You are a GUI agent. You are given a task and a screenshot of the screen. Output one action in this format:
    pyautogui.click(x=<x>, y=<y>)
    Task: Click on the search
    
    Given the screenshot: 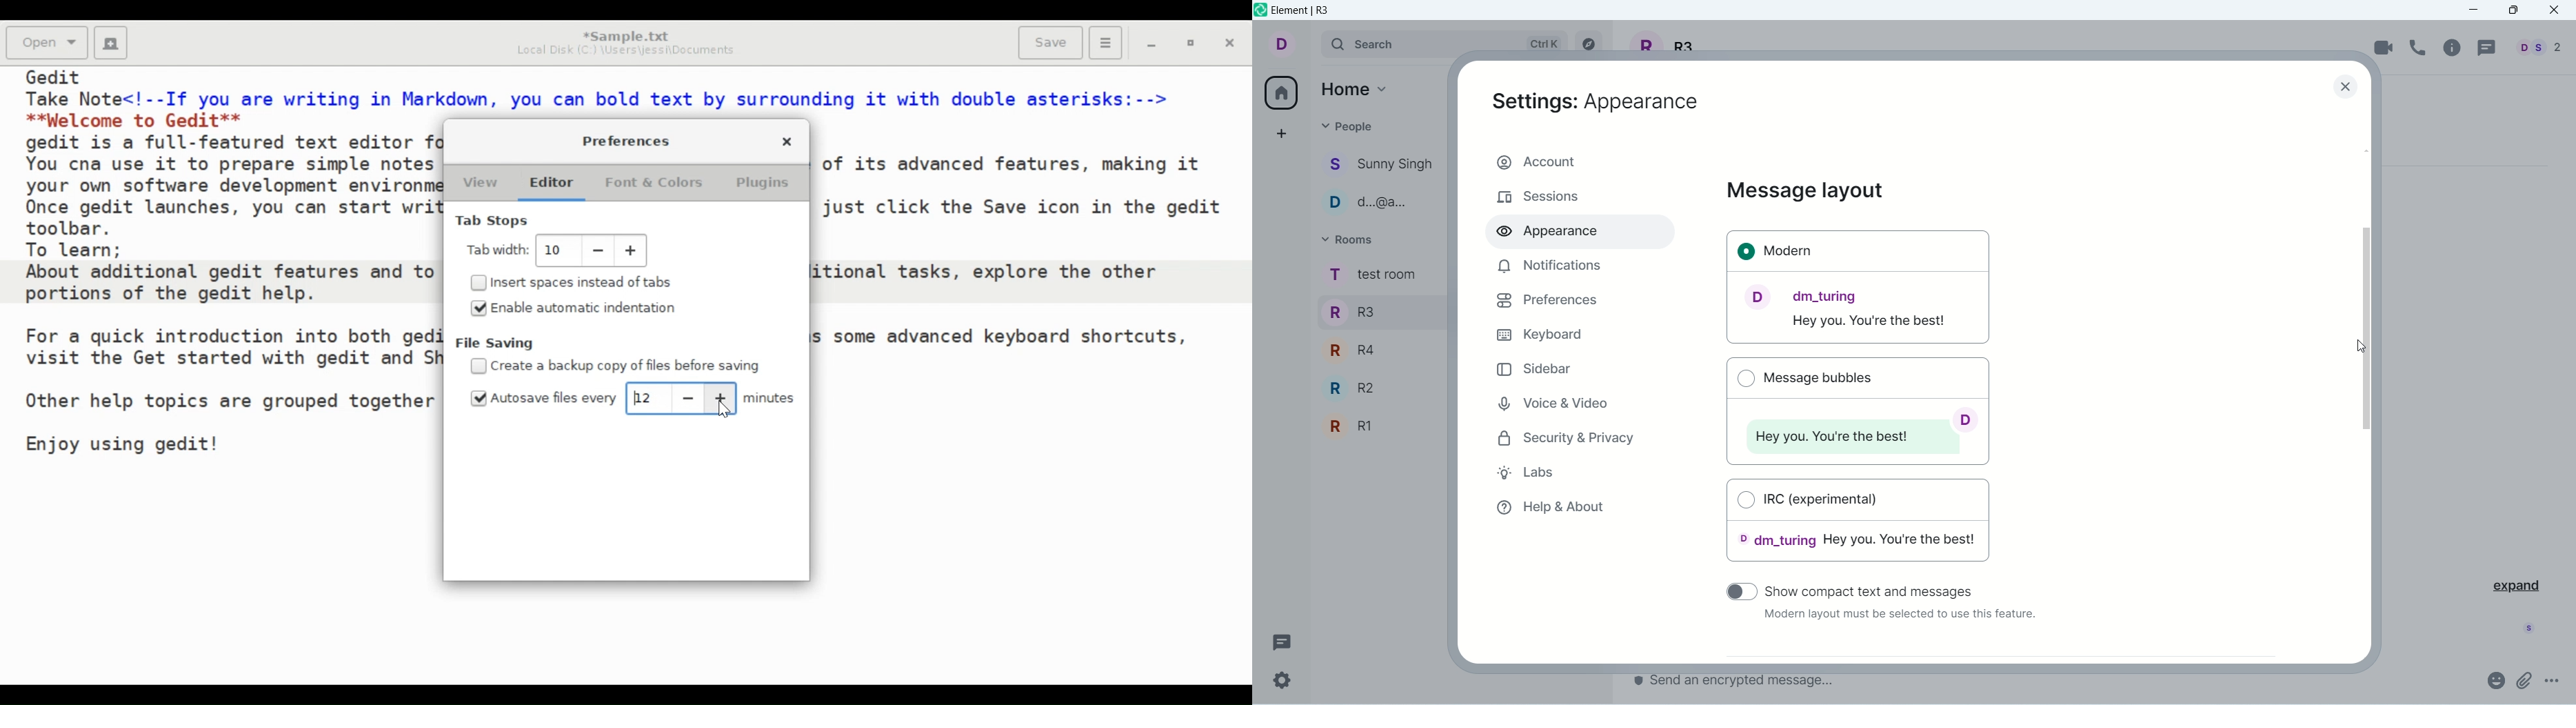 What is the action you would take?
    pyautogui.click(x=1446, y=43)
    